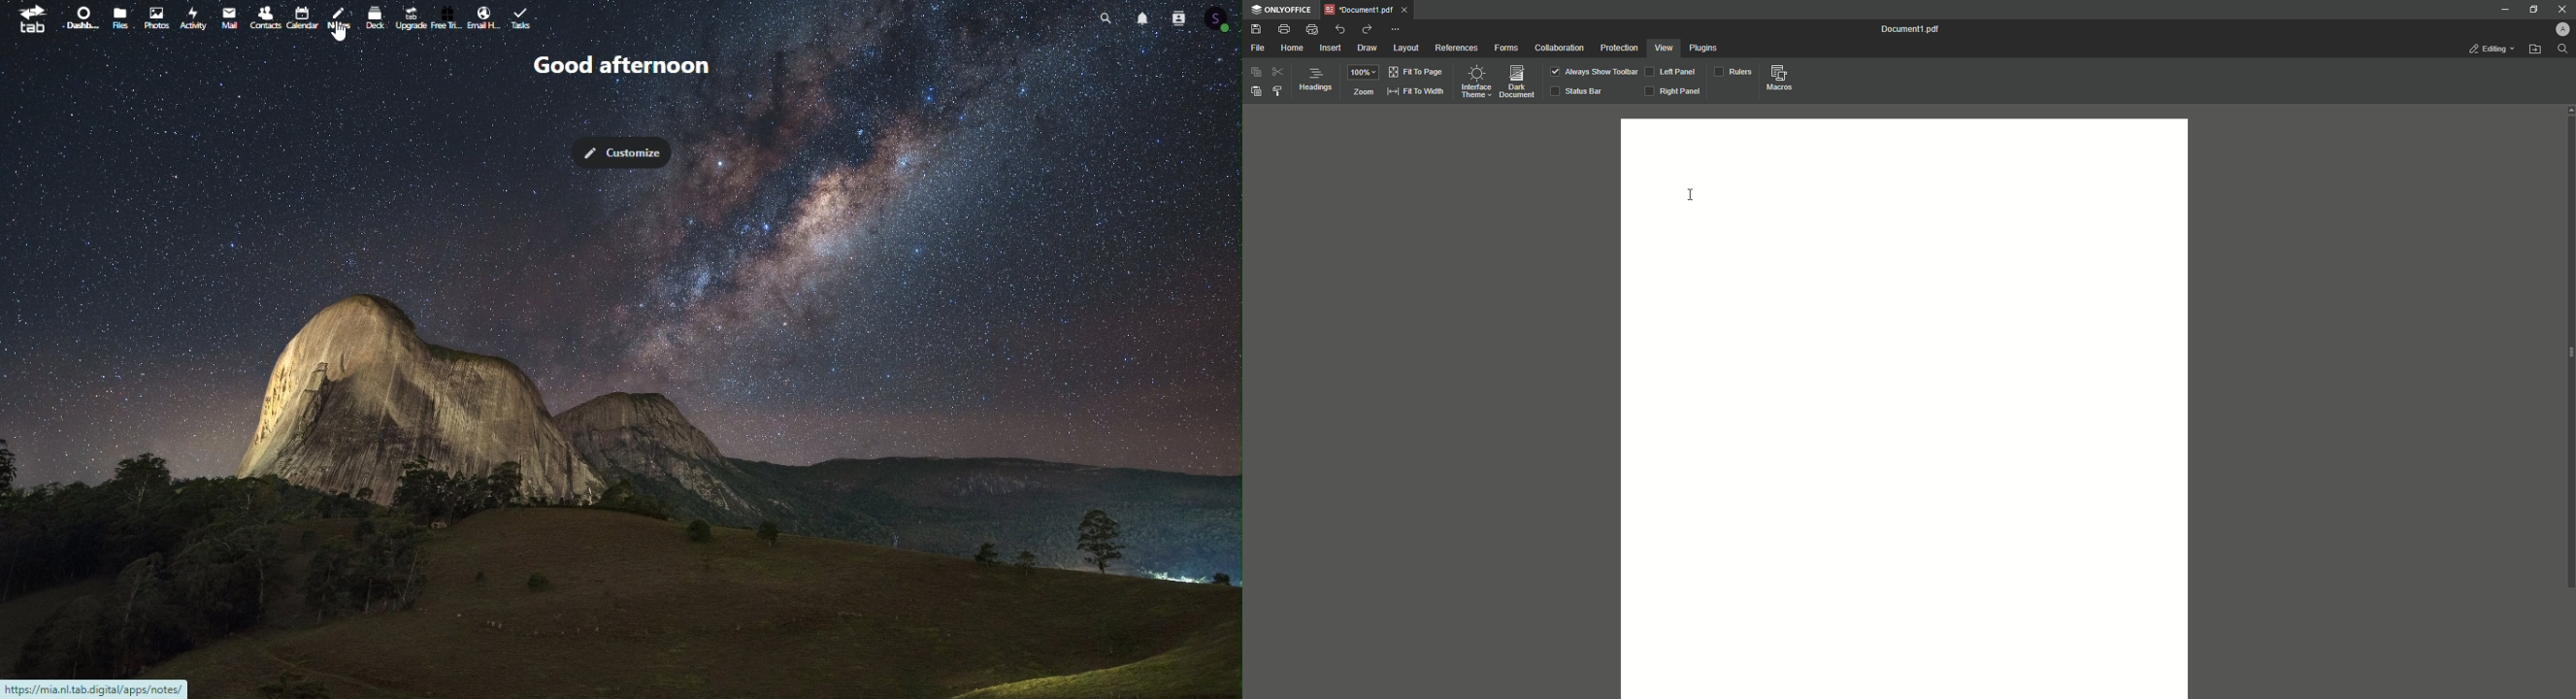 Image resolution: width=2576 pixels, height=700 pixels. I want to click on Home, so click(1295, 48).